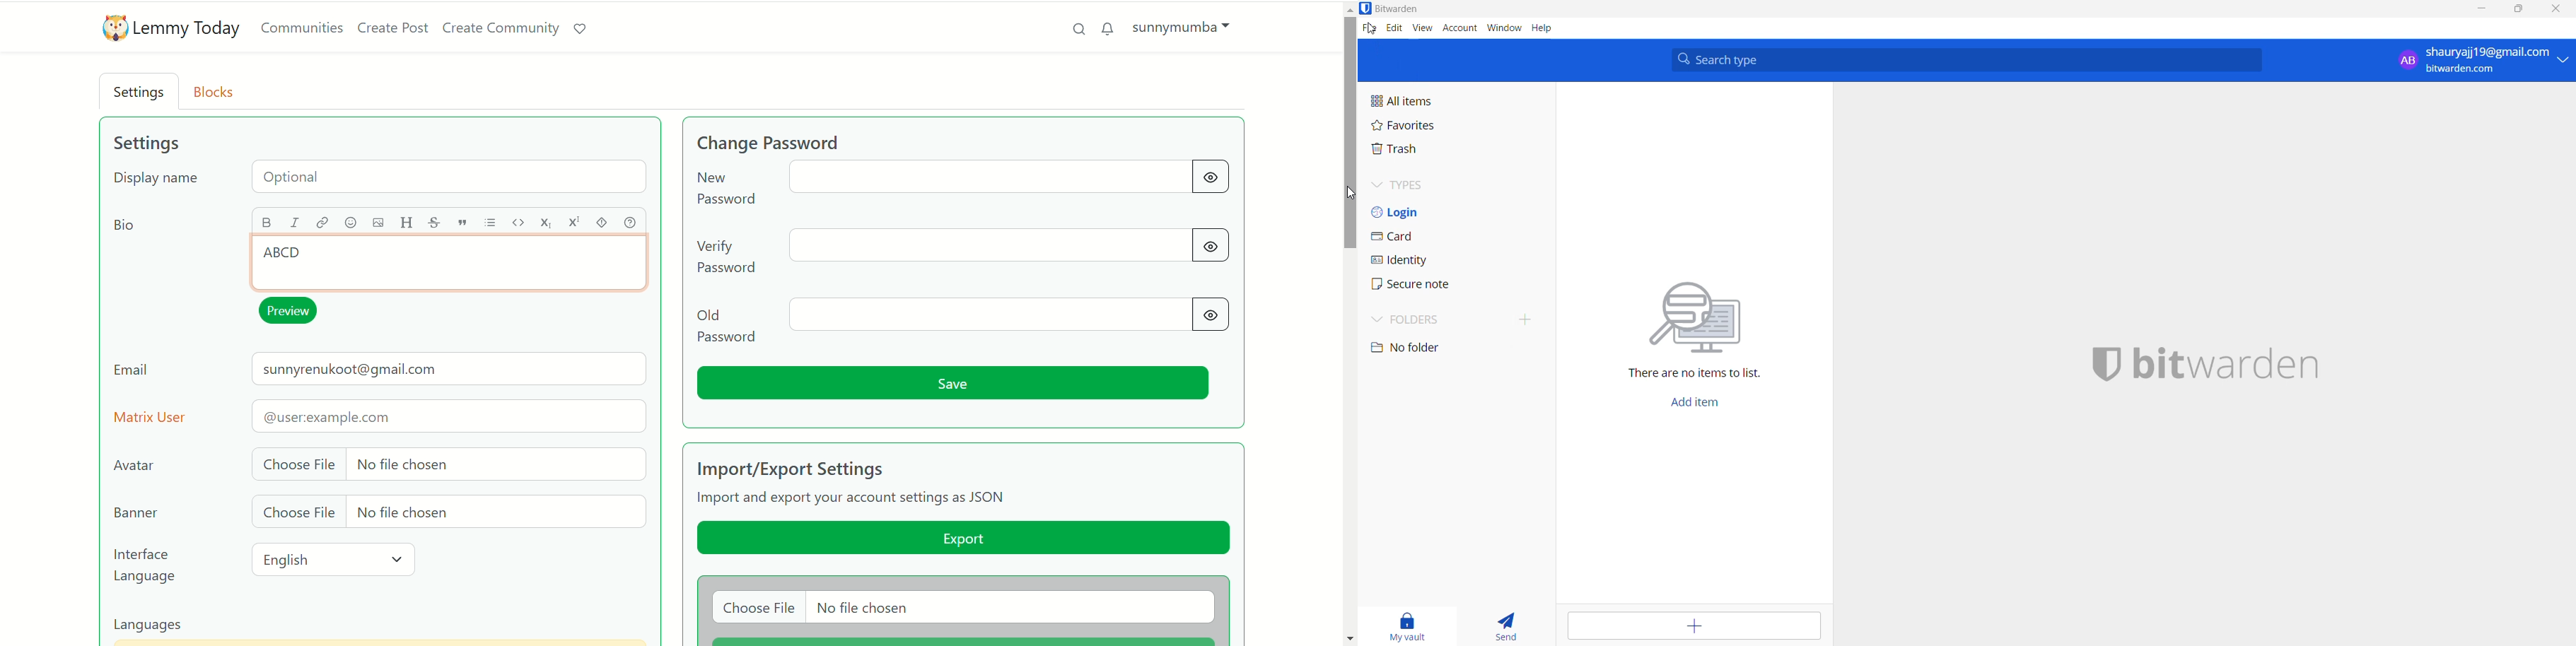 The image size is (2576, 672). I want to click on card, so click(1459, 235).